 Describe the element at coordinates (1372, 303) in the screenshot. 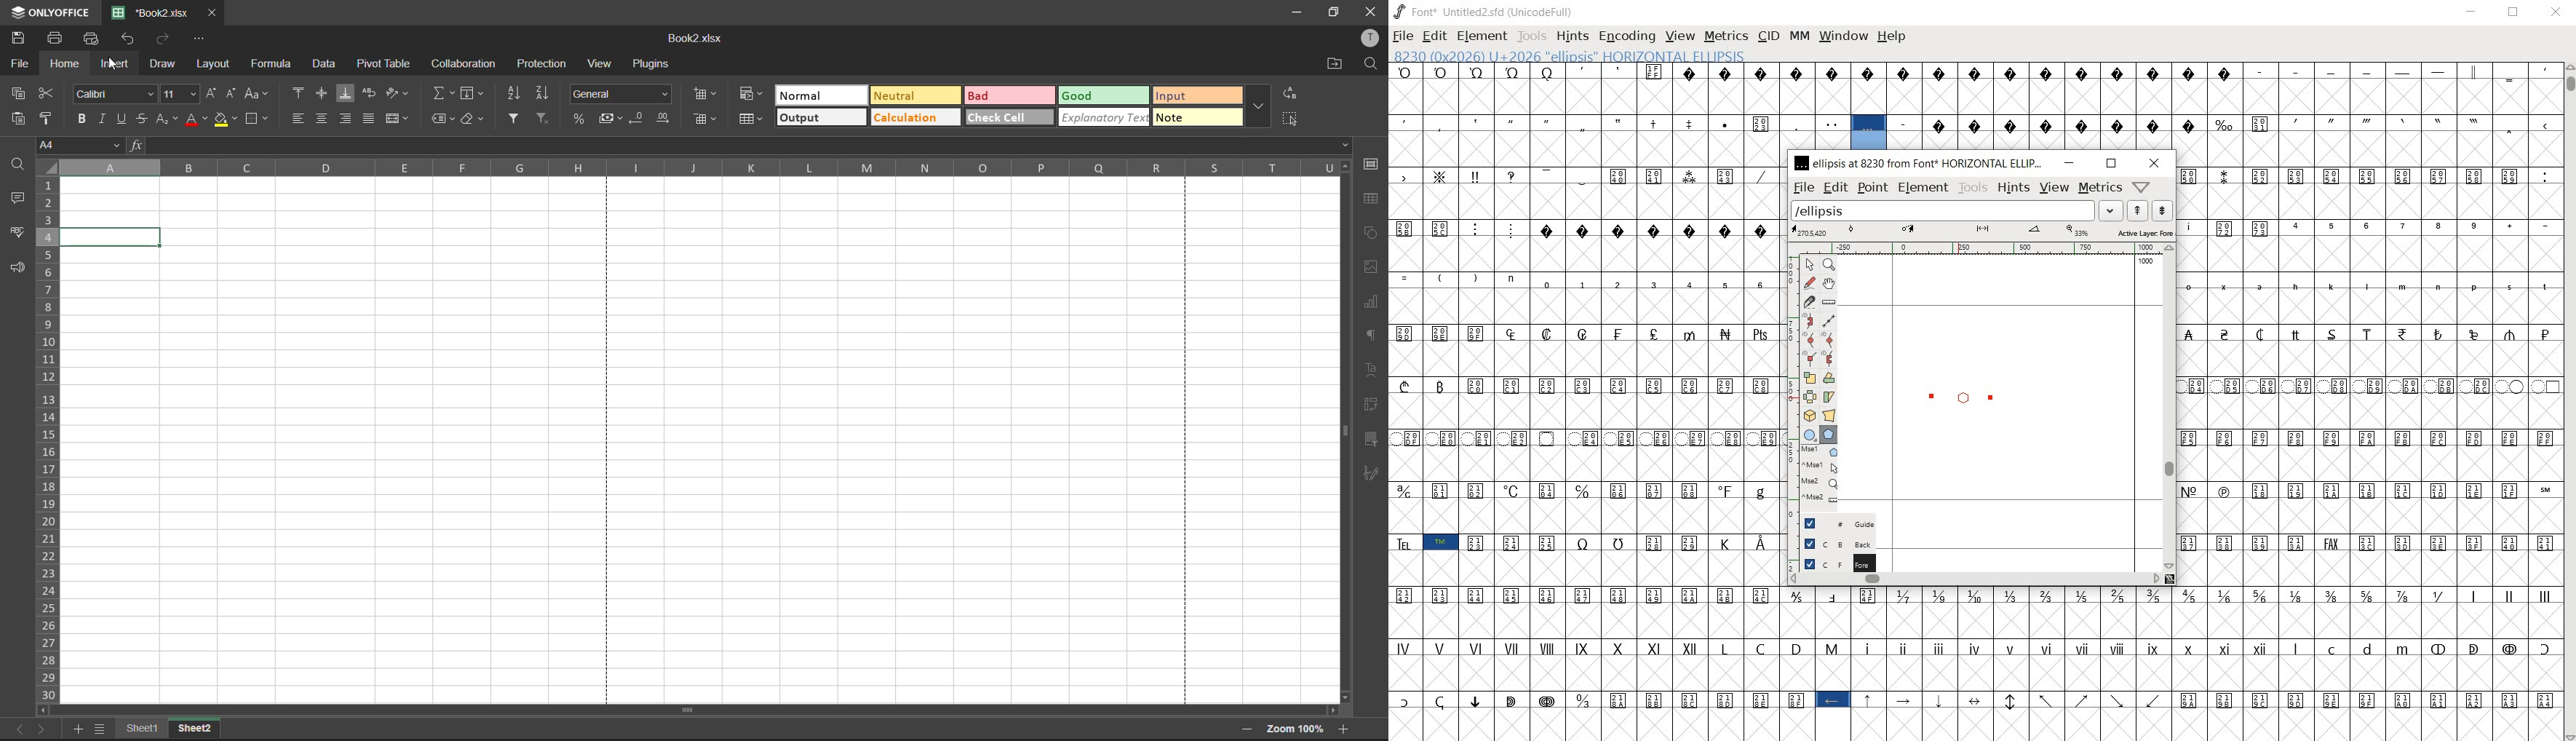

I see `charts` at that location.